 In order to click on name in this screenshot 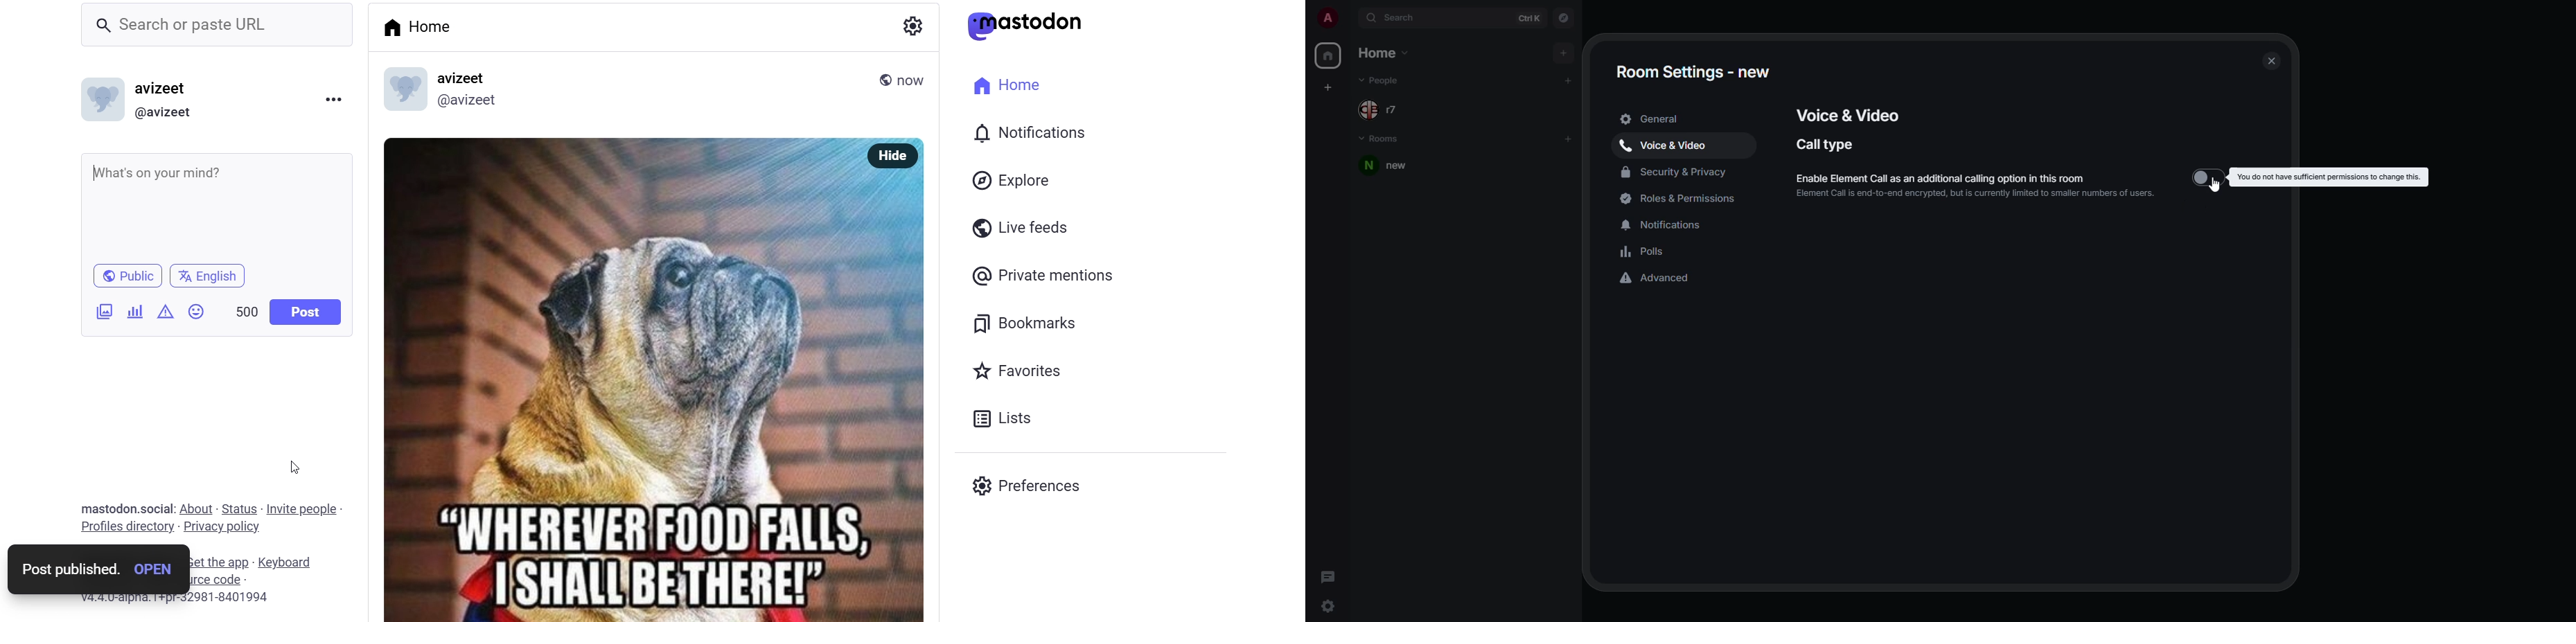, I will do `click(465, 78)`.